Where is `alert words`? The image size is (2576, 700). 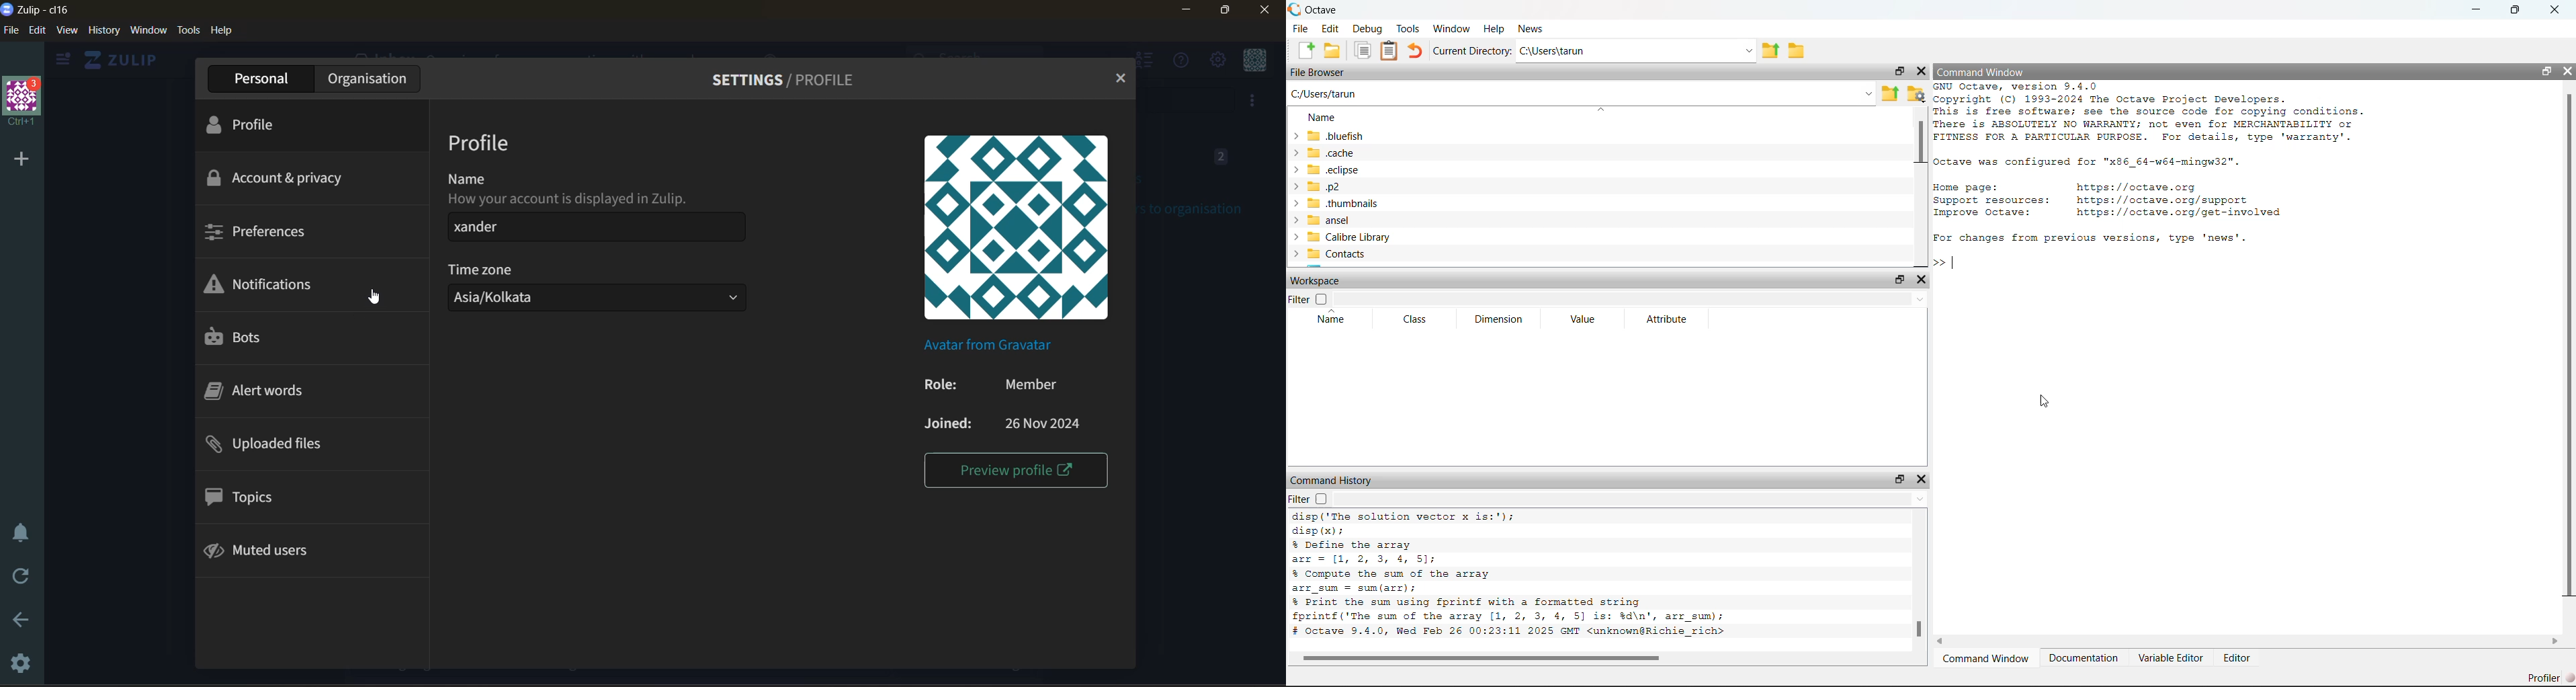 alert words is located at coordinates (263, 392).